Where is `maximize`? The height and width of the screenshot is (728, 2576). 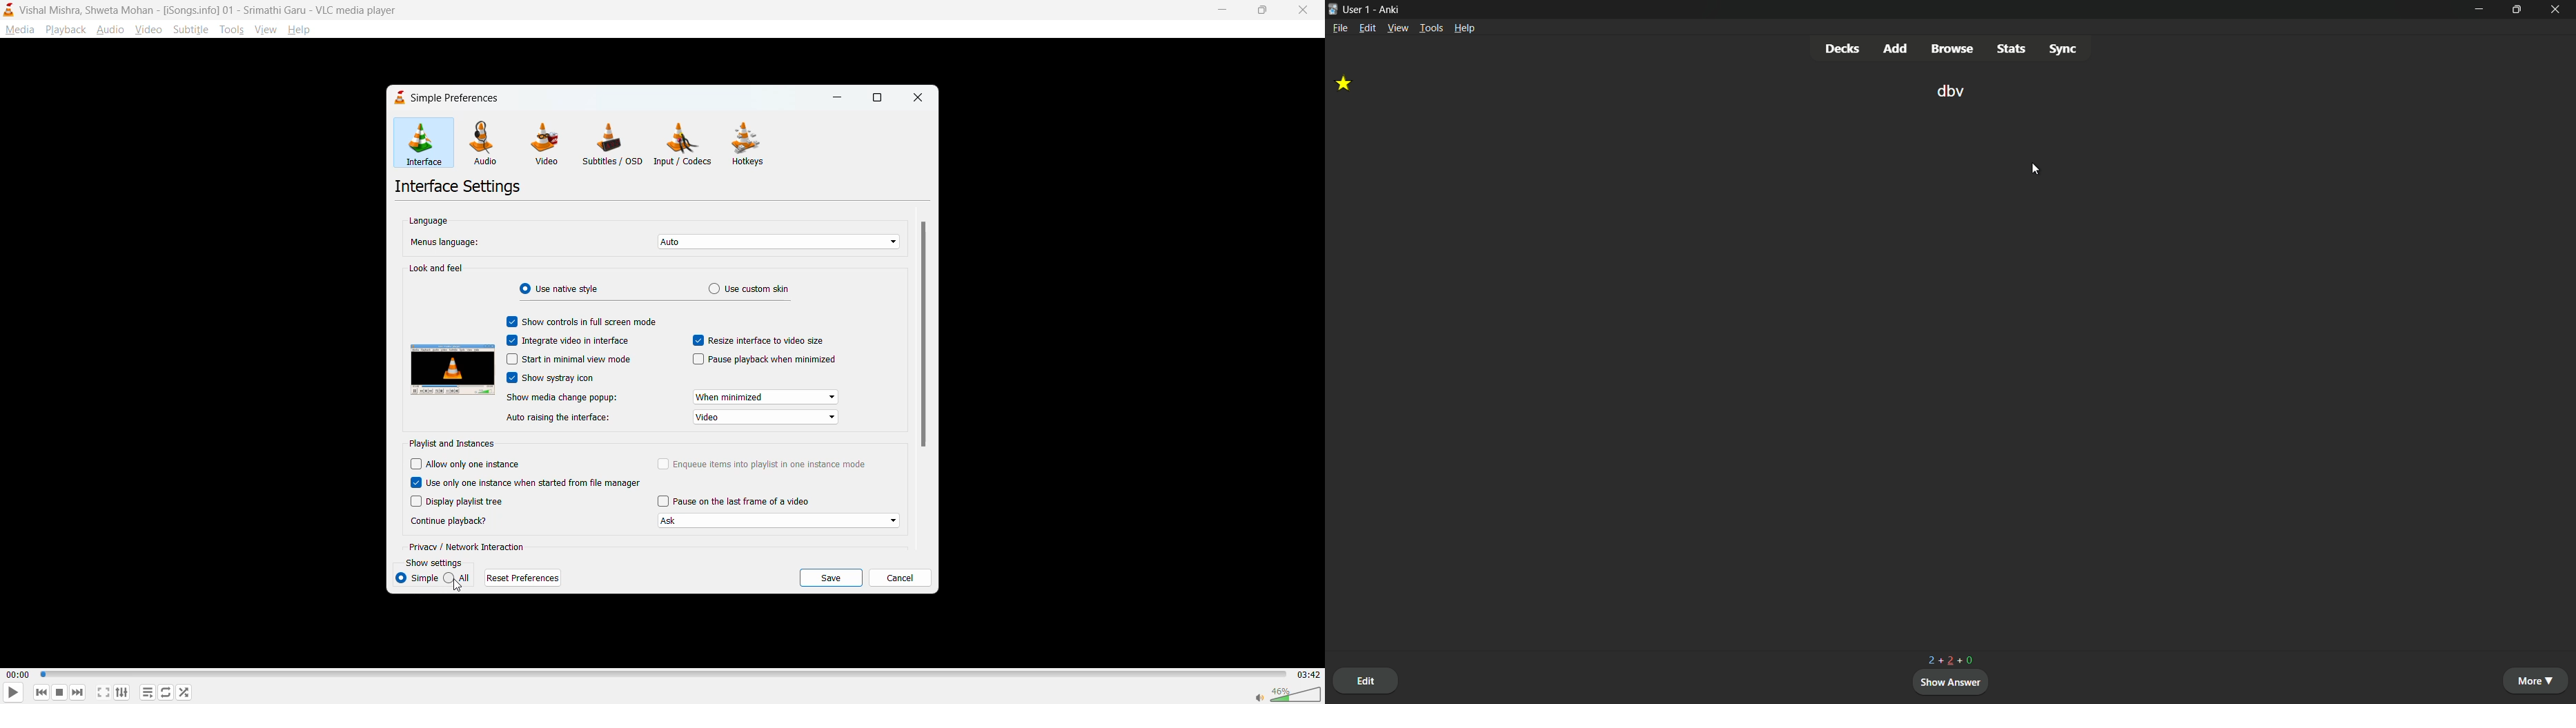
maximize is located at coordinates (1259, 12).